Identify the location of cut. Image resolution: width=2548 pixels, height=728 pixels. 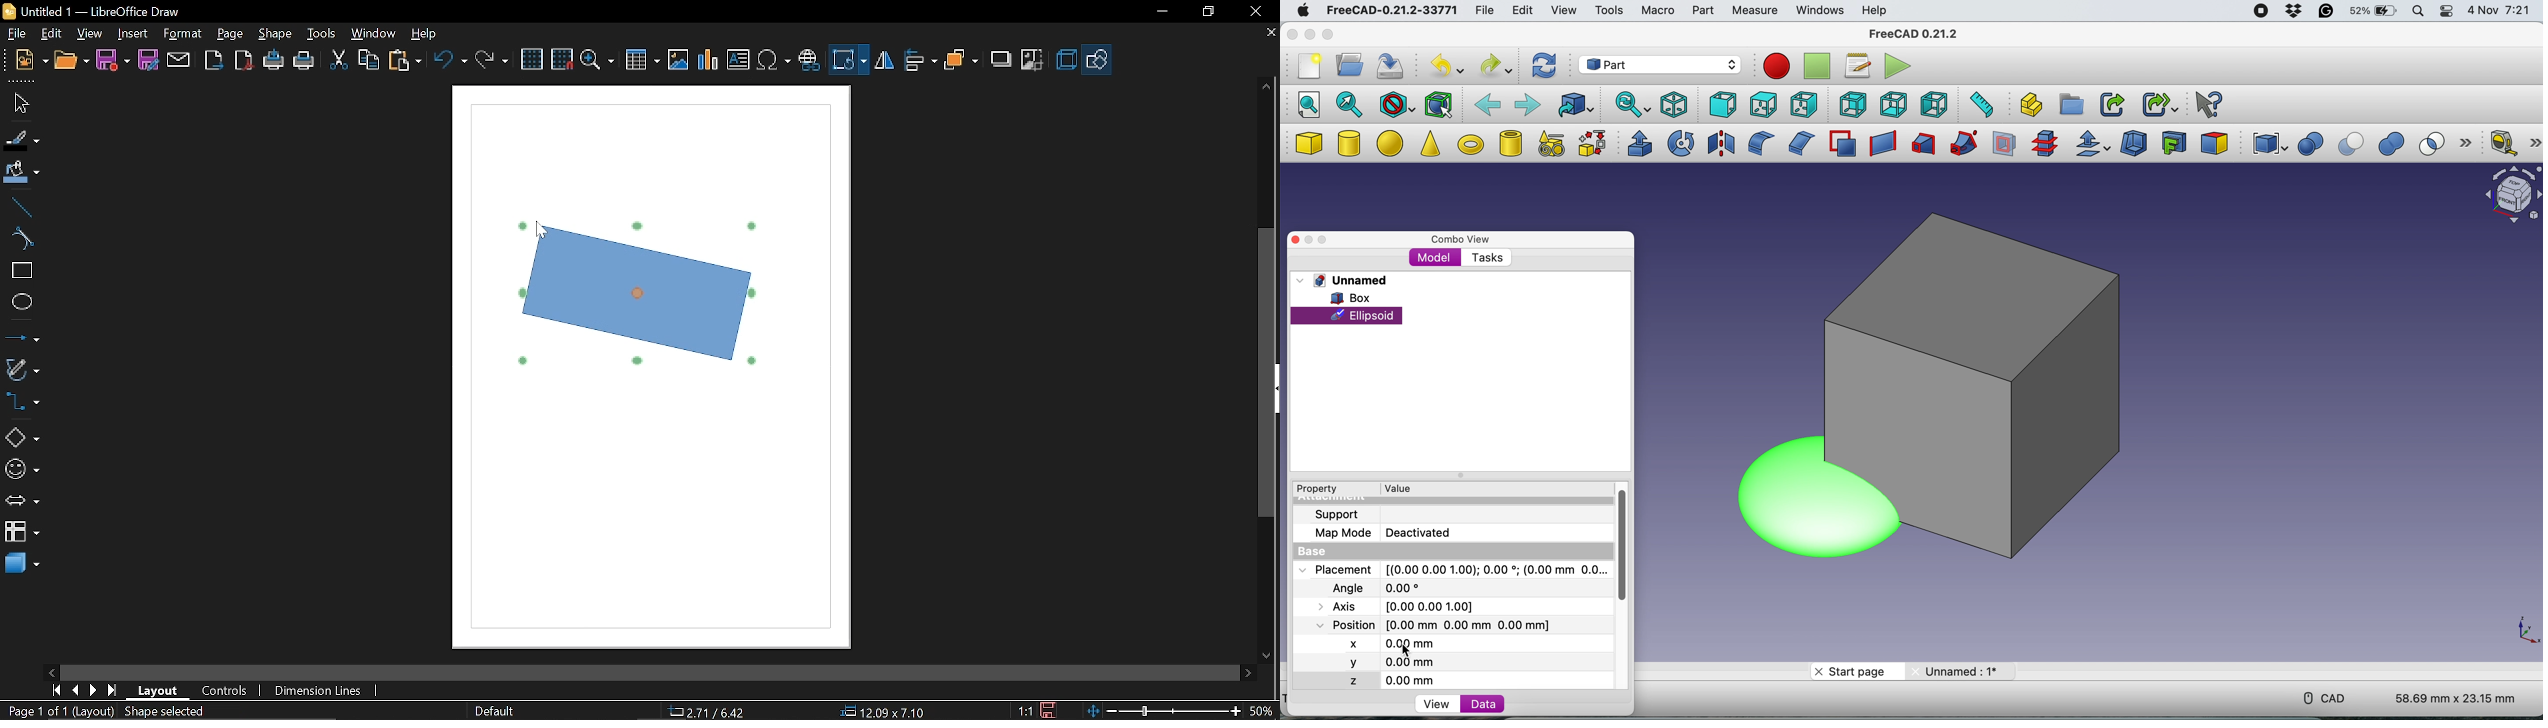
(2353, 145).